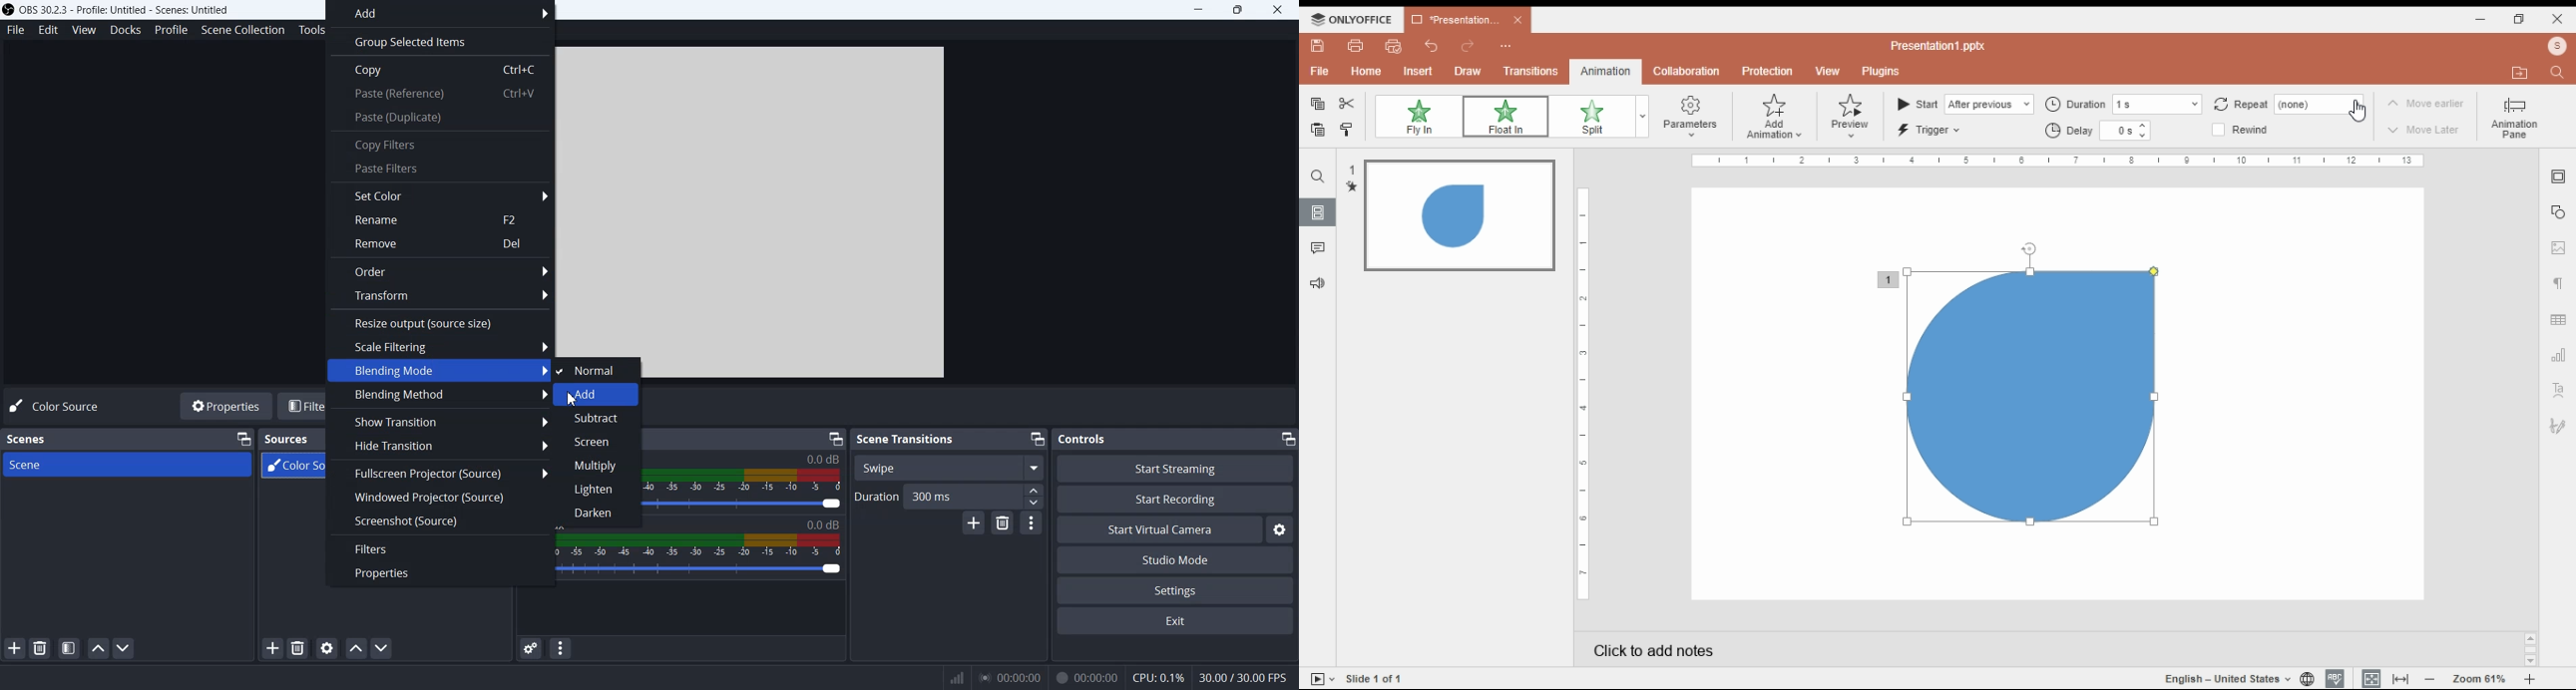 The image size is (2576, 700). Describe the element at coordinates (309, 29) in the screenshot. I see `Tools` at that location.